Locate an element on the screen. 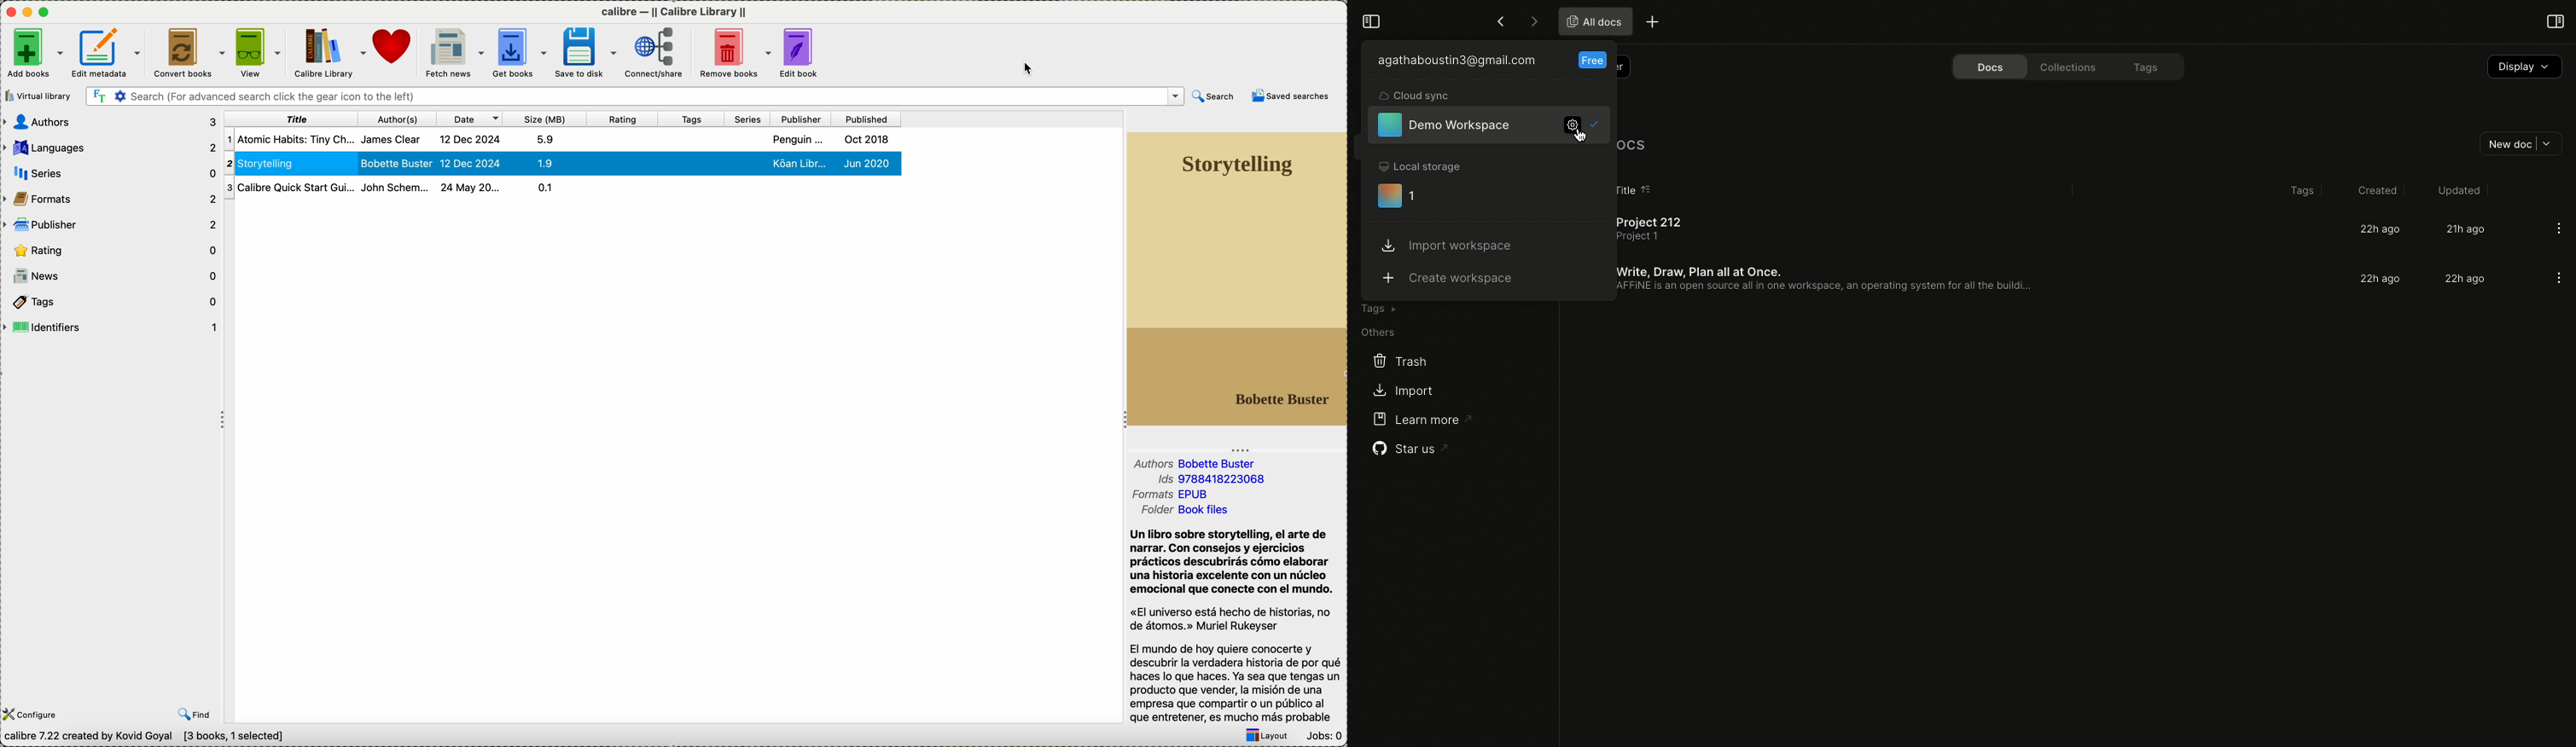 The height and width of the screenshot is (756, 2576). configure is located at coordinates (28, 715).